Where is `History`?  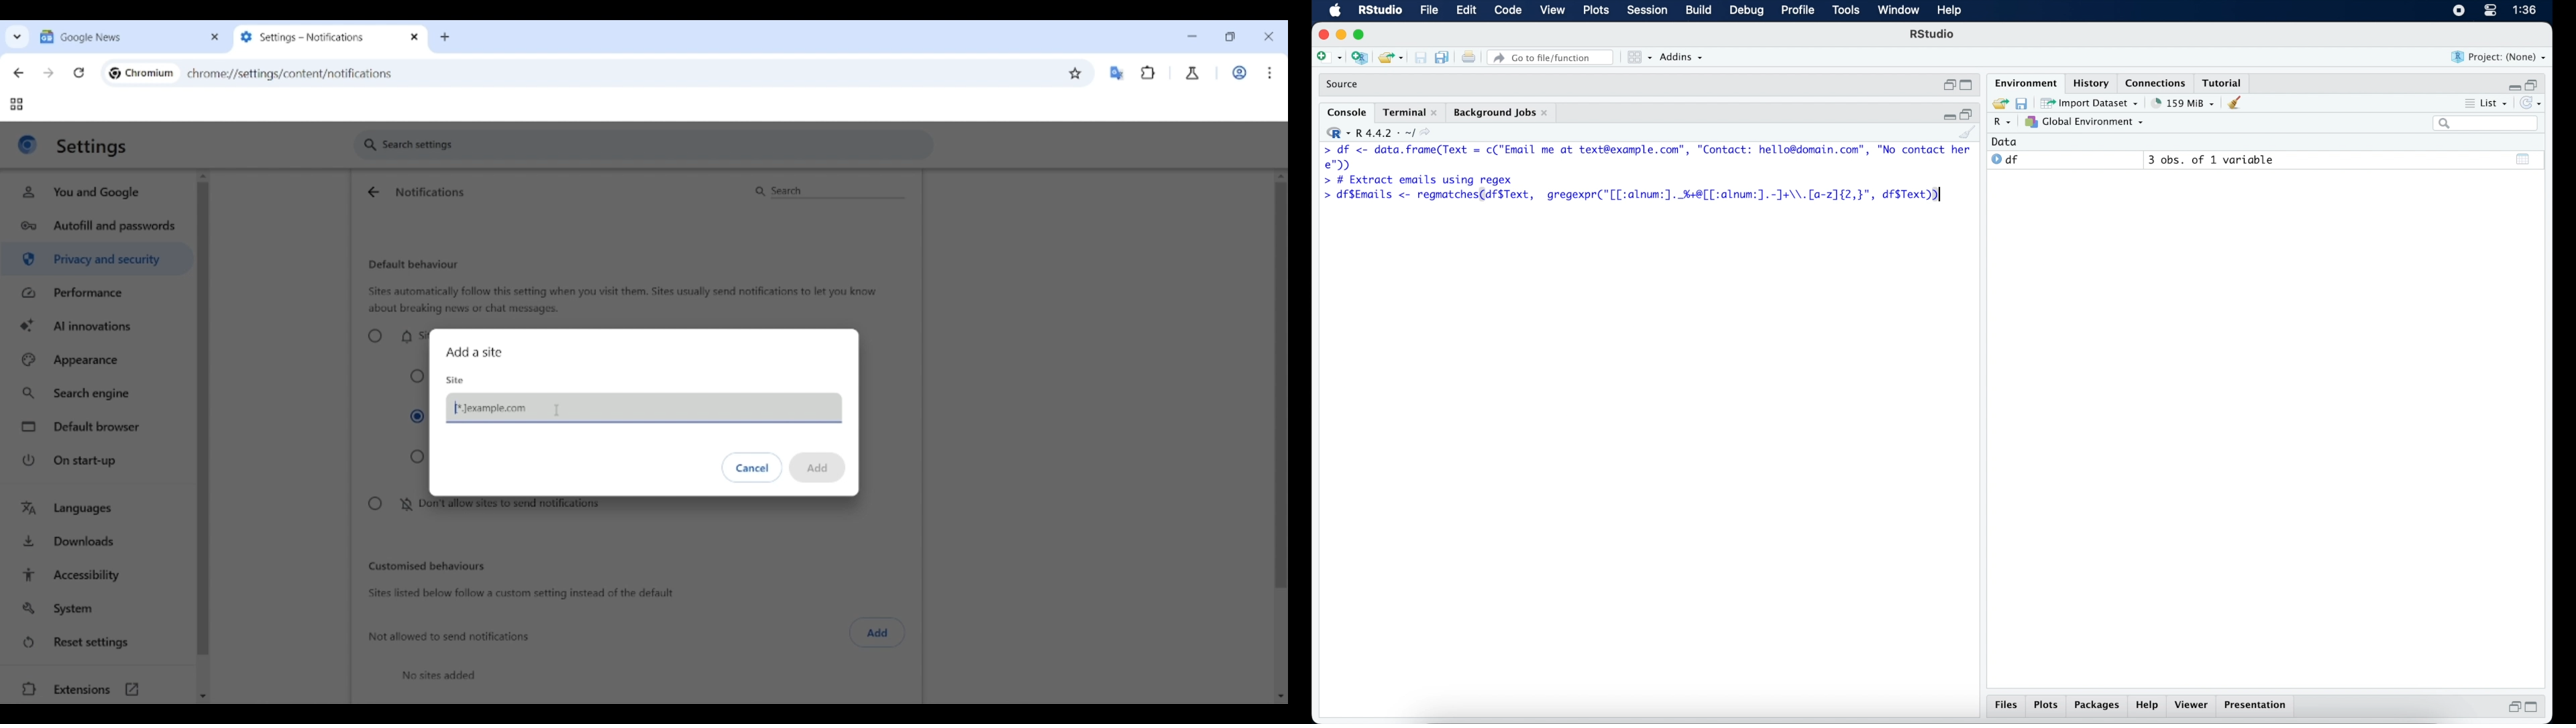 History is located at coordinates (2090, 82).